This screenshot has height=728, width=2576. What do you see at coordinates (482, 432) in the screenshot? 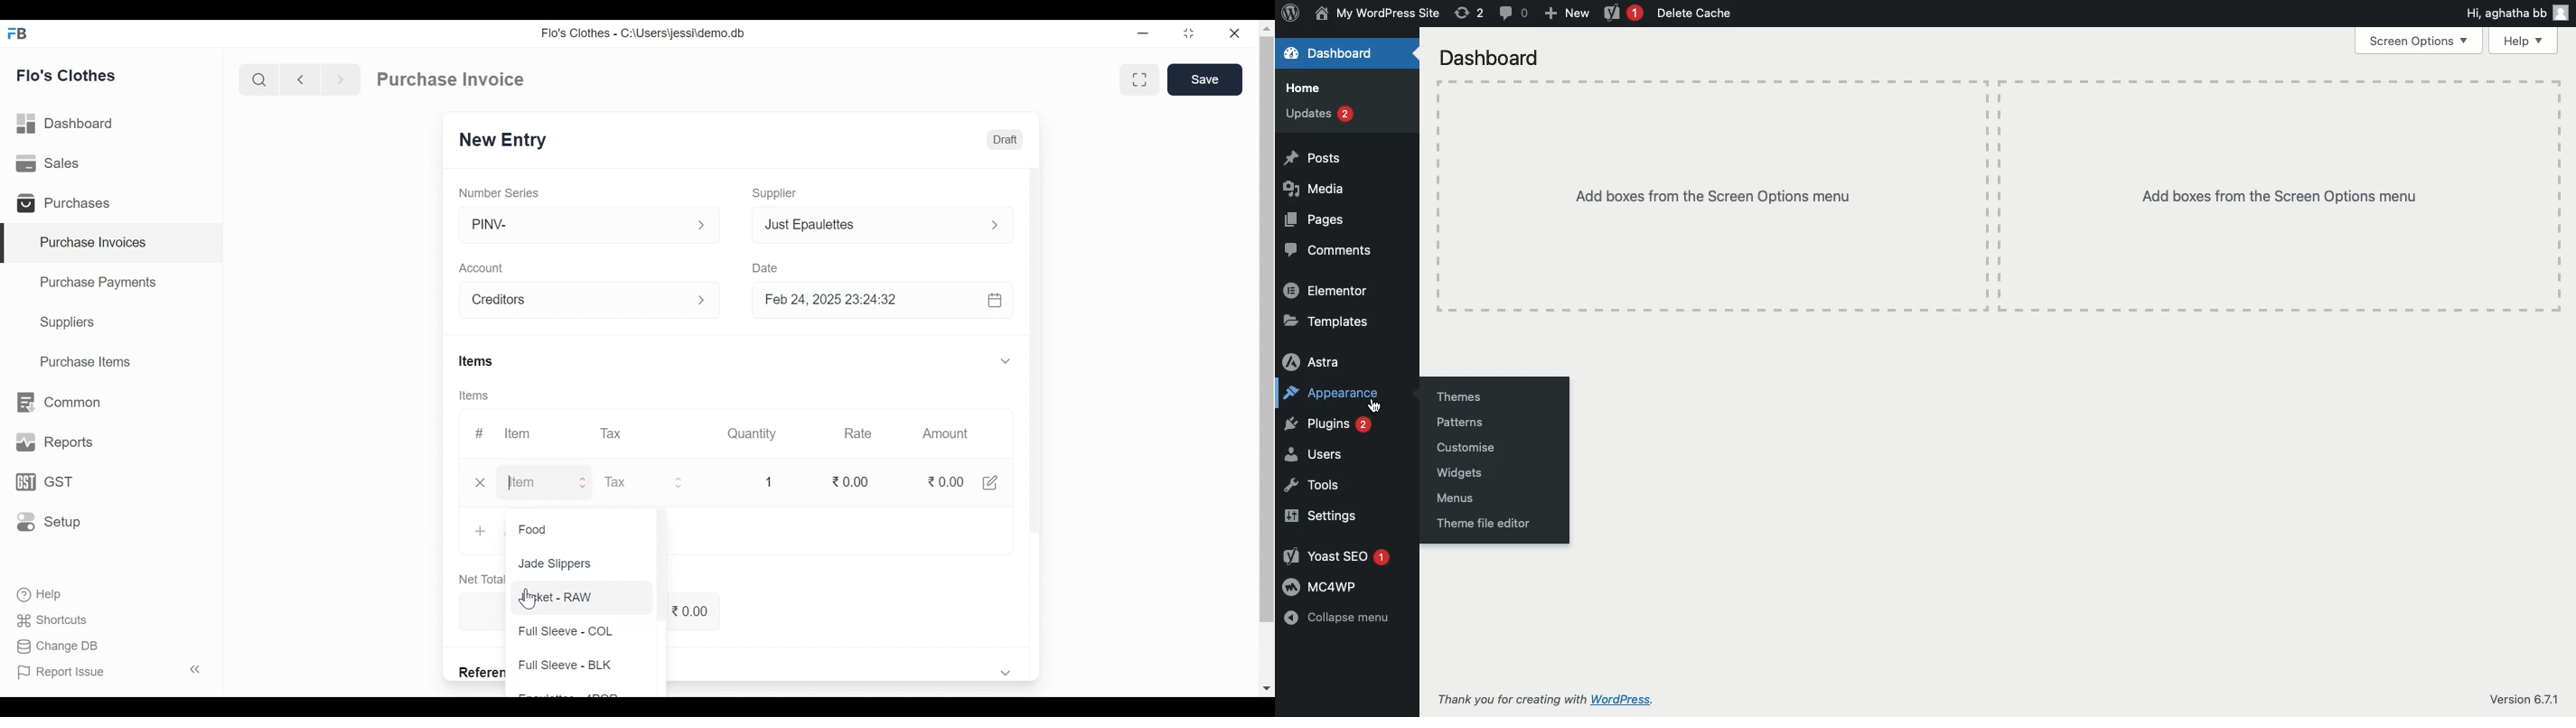
I see `#` at bounding box center [482, 432].